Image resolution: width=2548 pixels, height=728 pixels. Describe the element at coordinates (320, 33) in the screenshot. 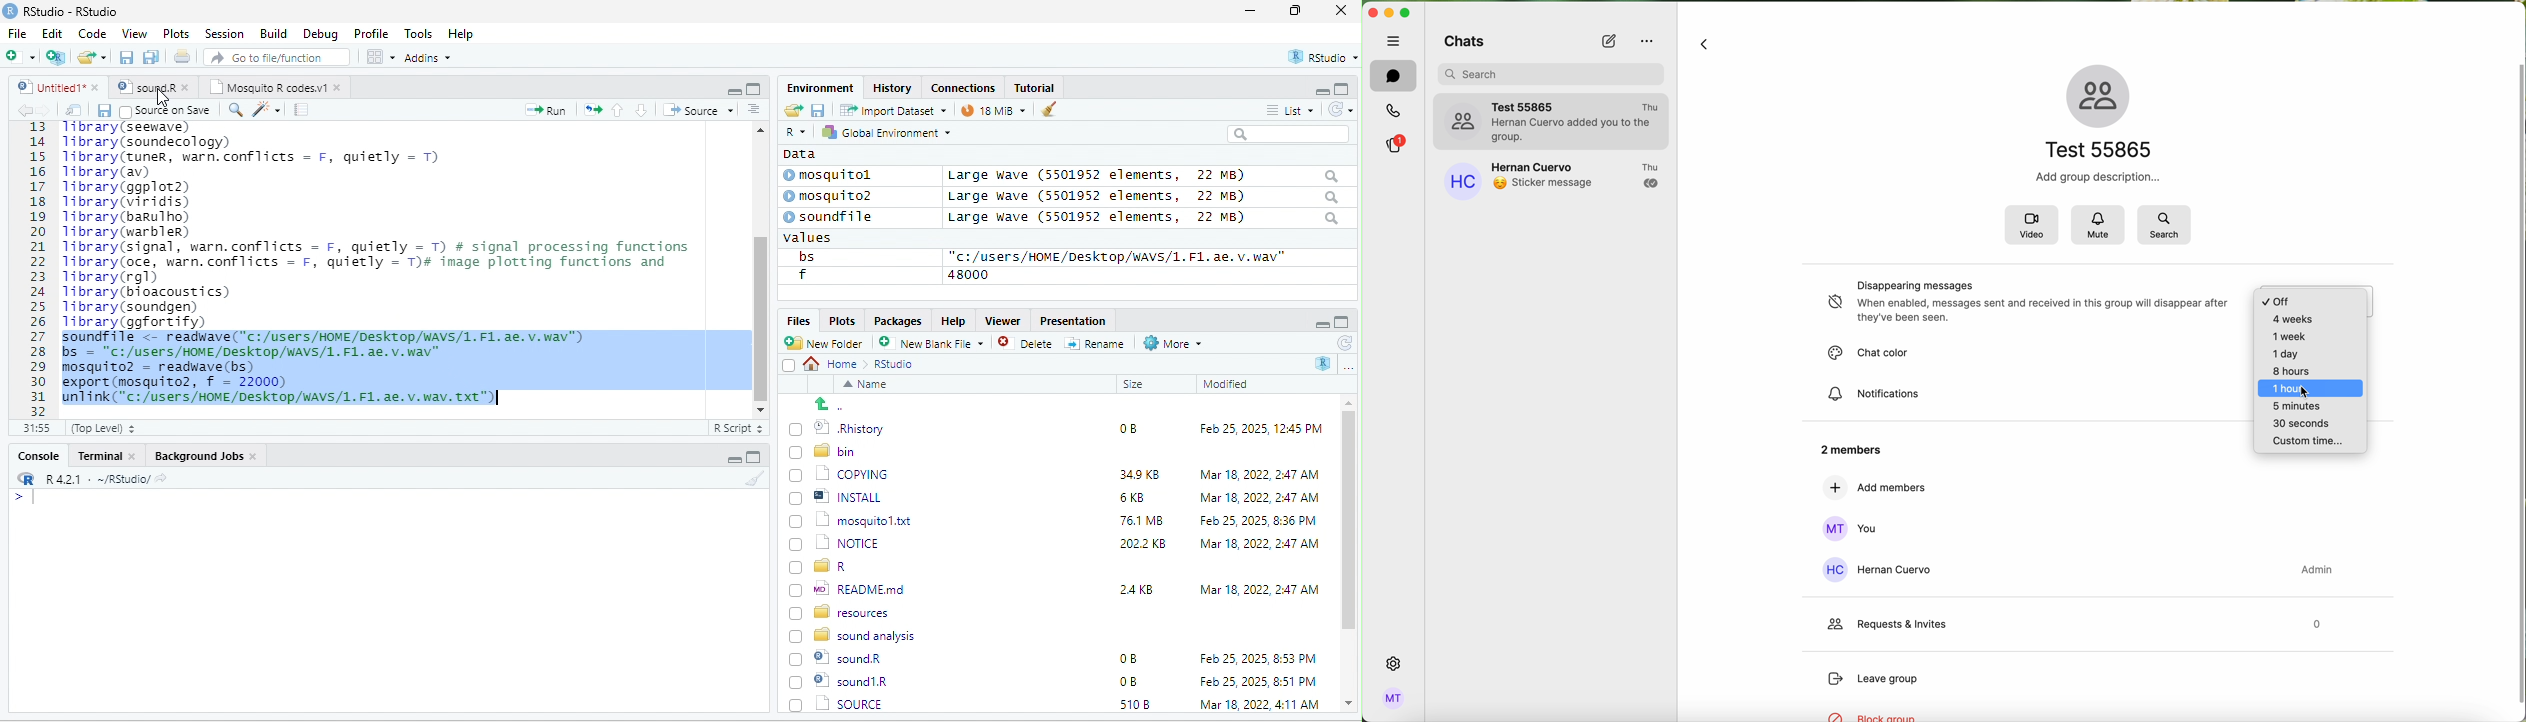

I see `Debug` at that location.